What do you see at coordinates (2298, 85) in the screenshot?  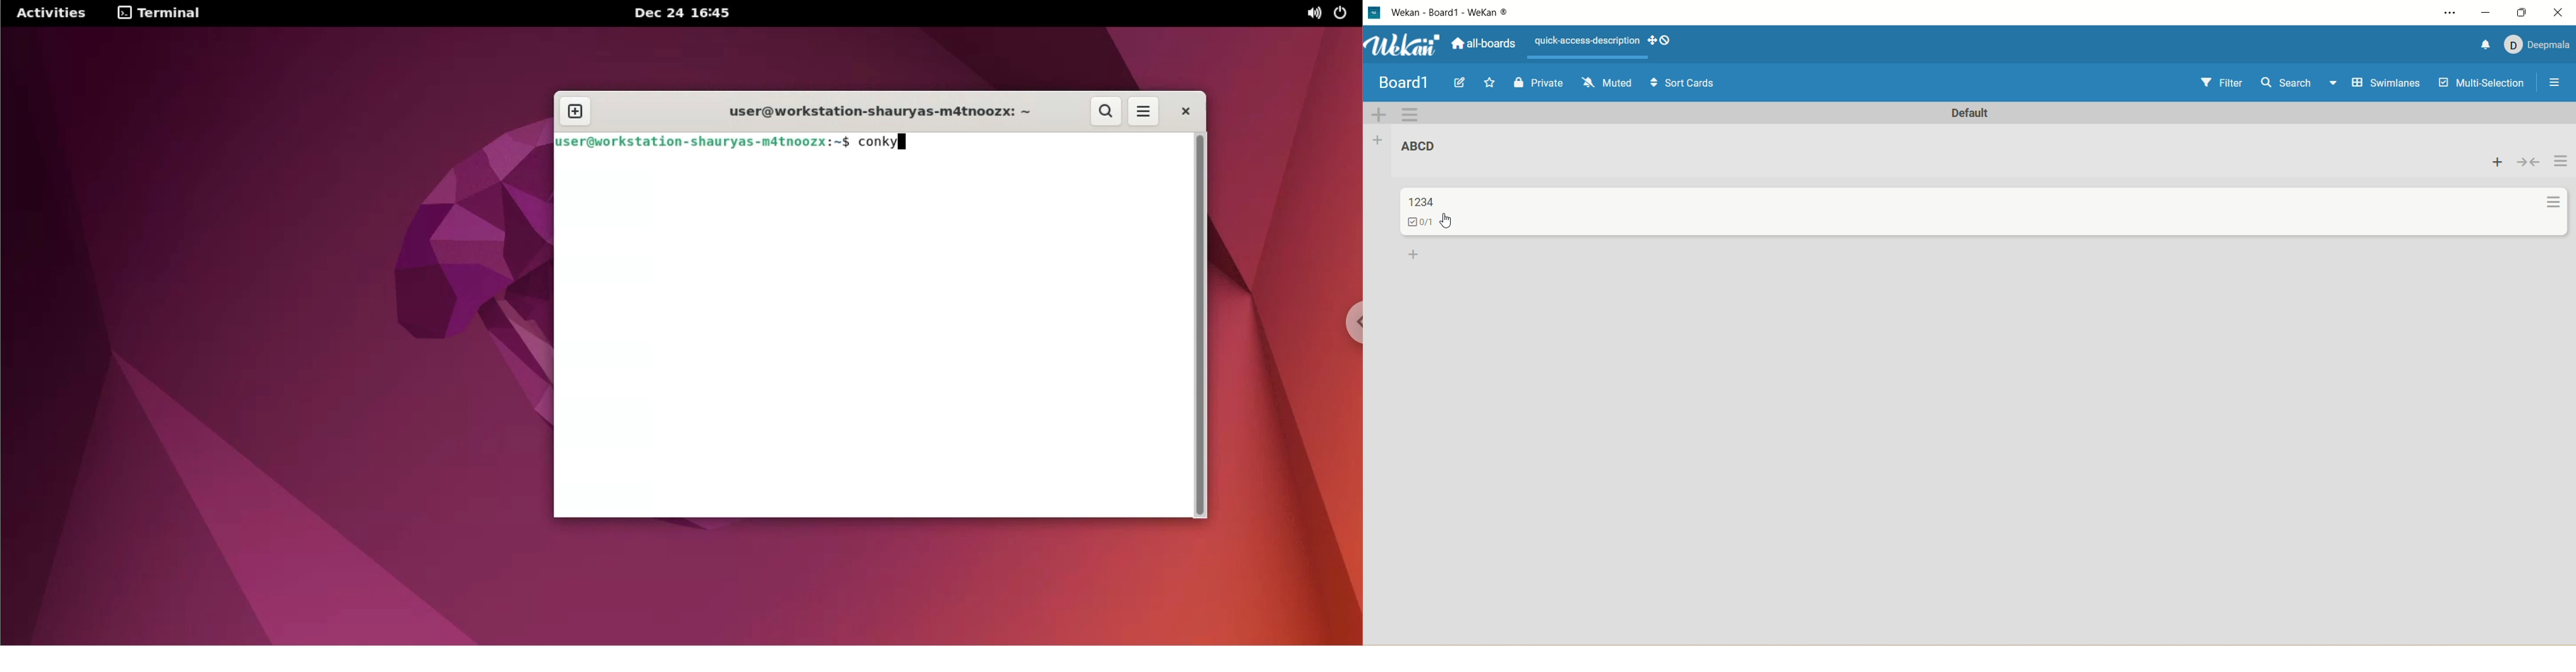 I see `search` at bounding box center [2298, 85].